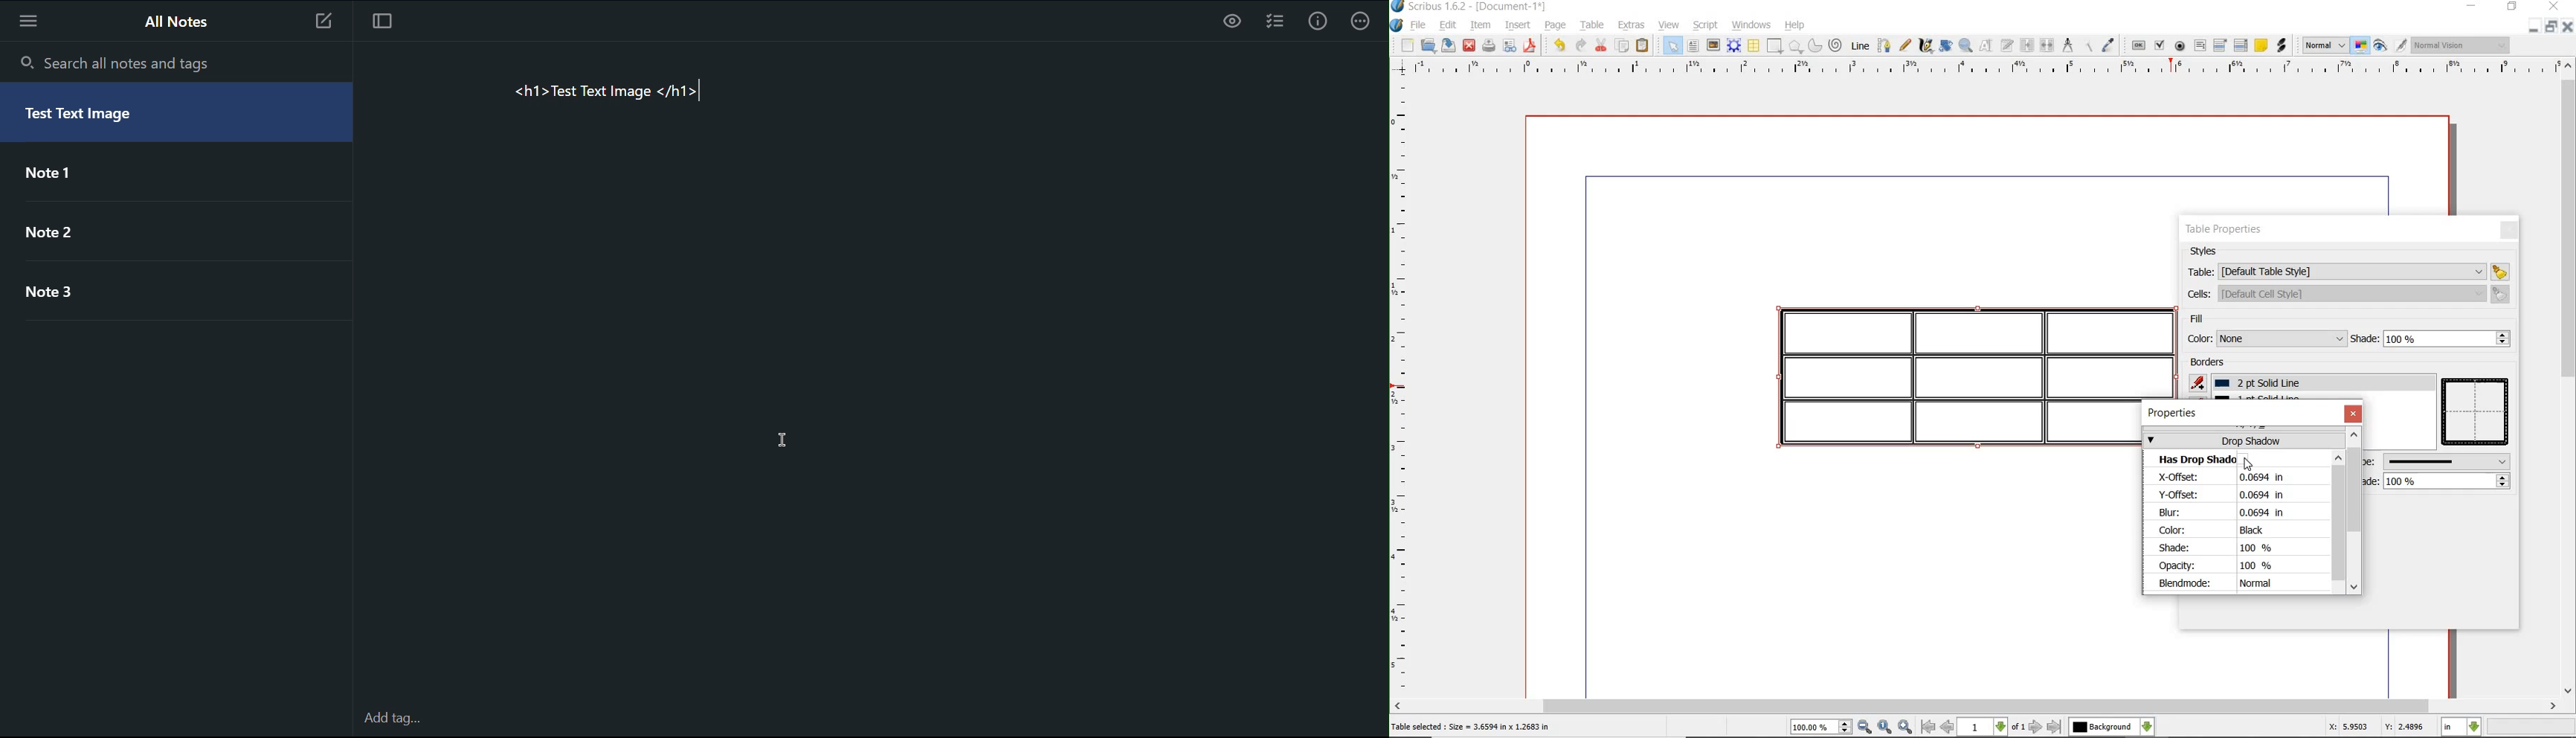 The width and height of the screenshot is (2576, 756). I want to click on Note 3, so click(71, 295).